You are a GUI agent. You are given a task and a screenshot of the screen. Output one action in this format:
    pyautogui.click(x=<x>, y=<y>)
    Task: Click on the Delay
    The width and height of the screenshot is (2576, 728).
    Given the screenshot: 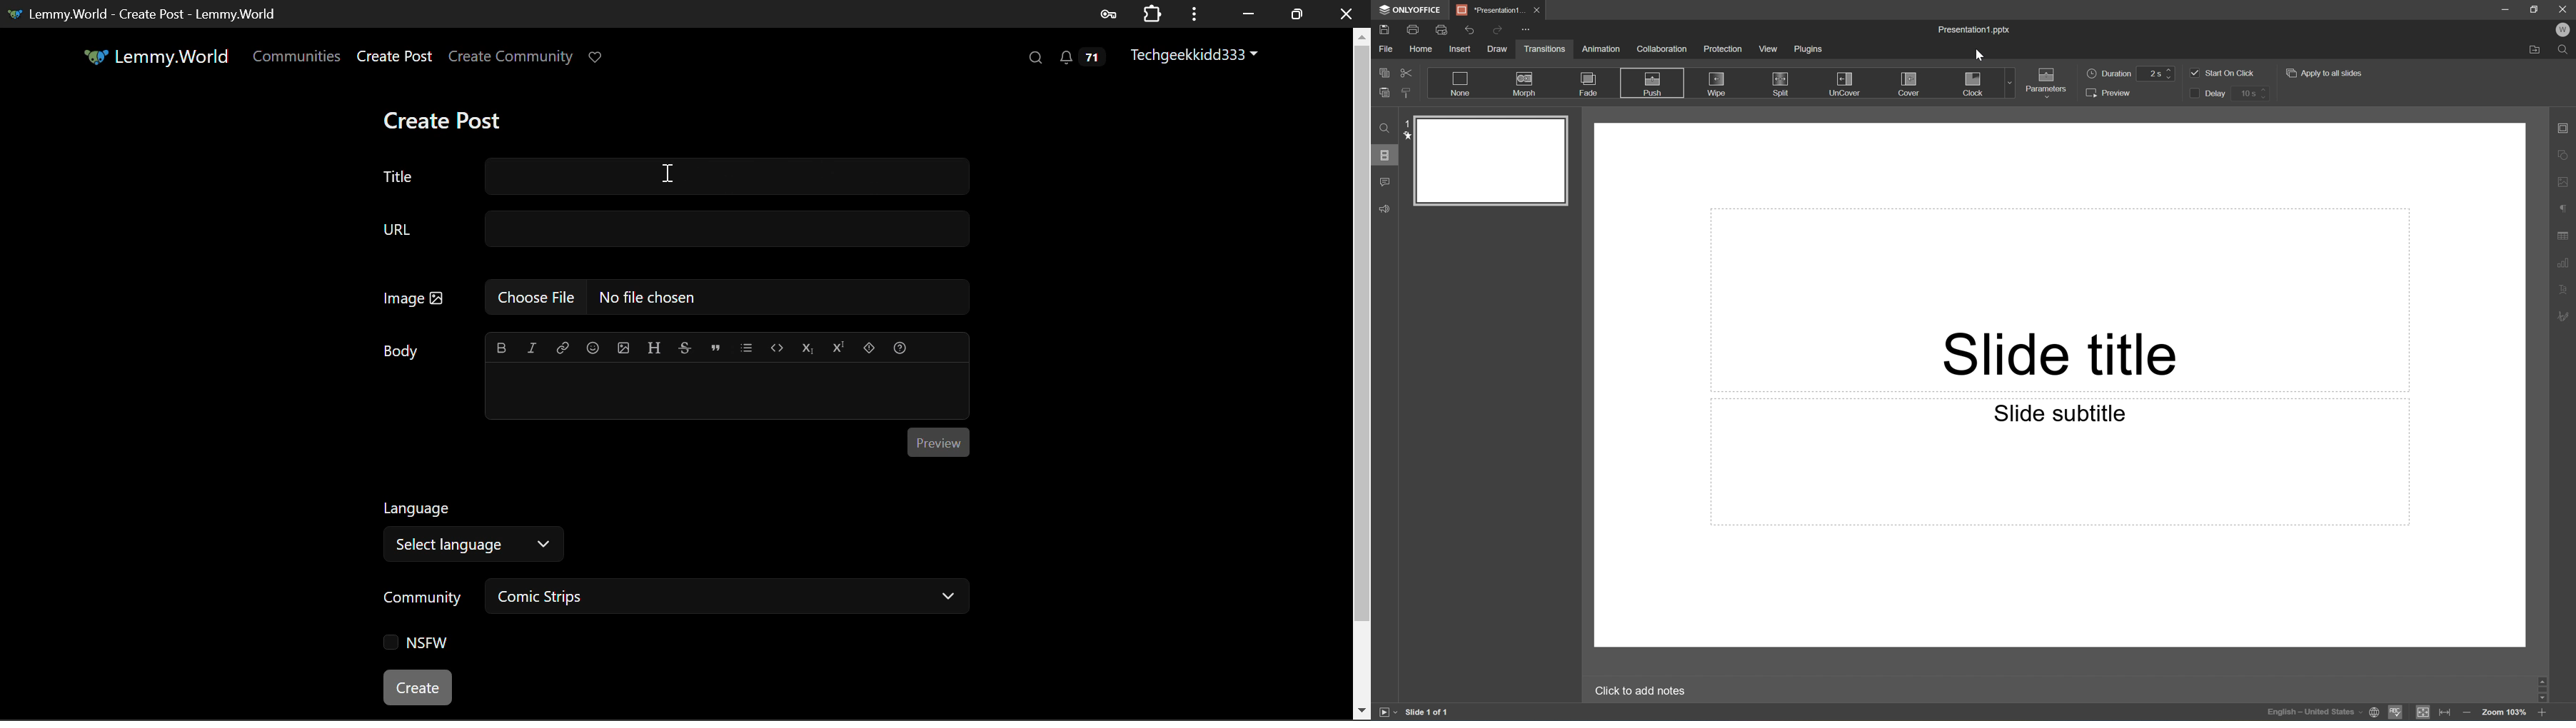 What is the action you would take?
    pyautogui.click(x=2206, y=94)
    